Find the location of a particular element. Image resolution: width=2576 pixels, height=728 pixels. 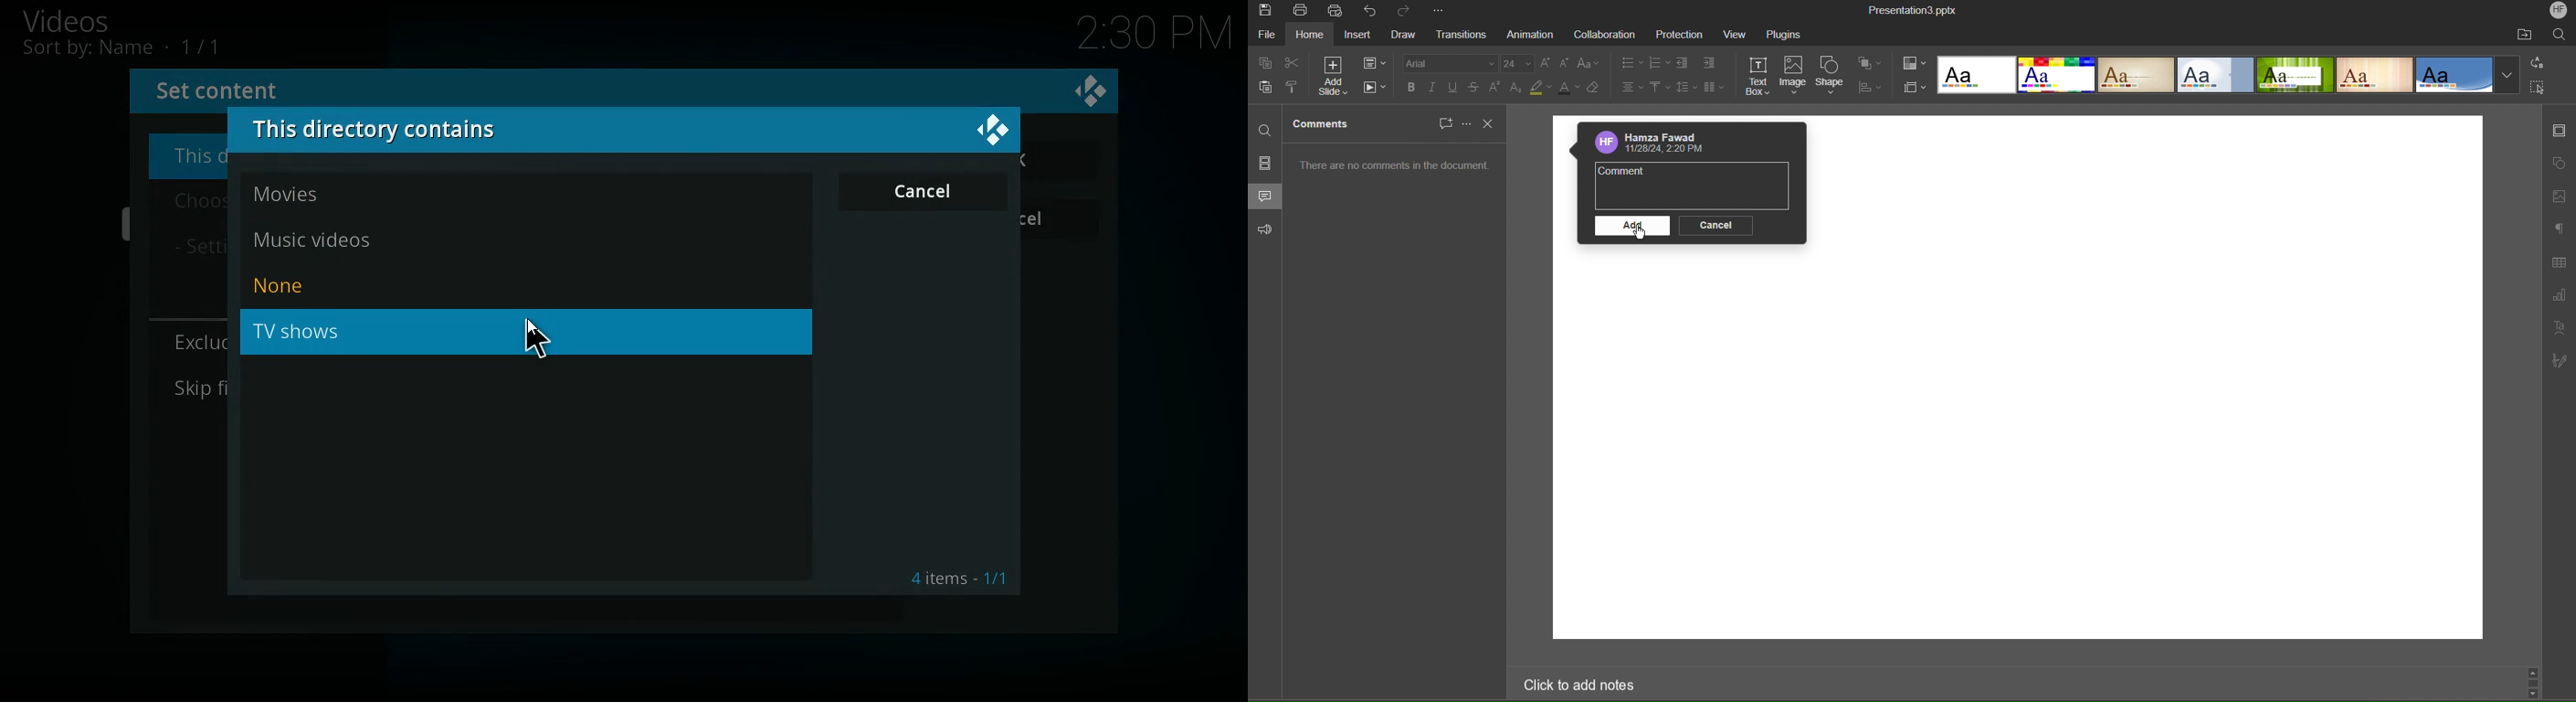

date and time is located at coordinates (1666, 150).